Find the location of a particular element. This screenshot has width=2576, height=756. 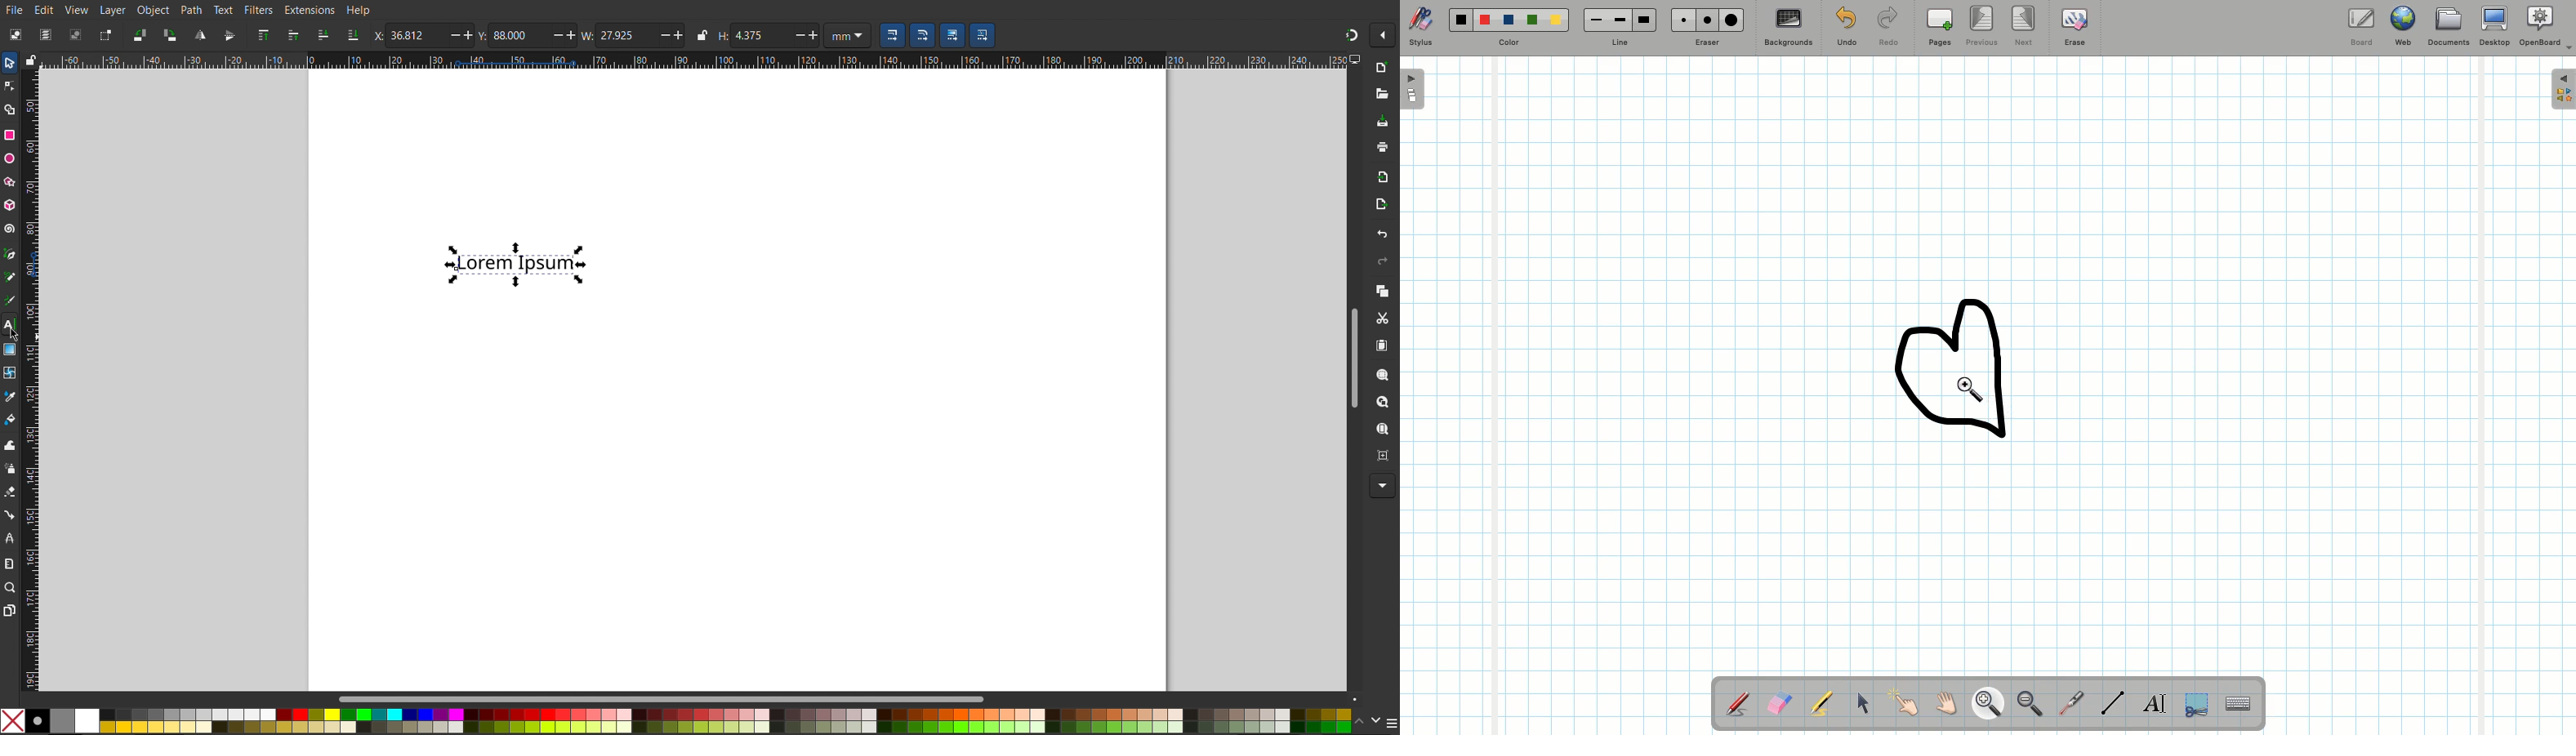

Backgrounds is located at coordinates (1789, 27).